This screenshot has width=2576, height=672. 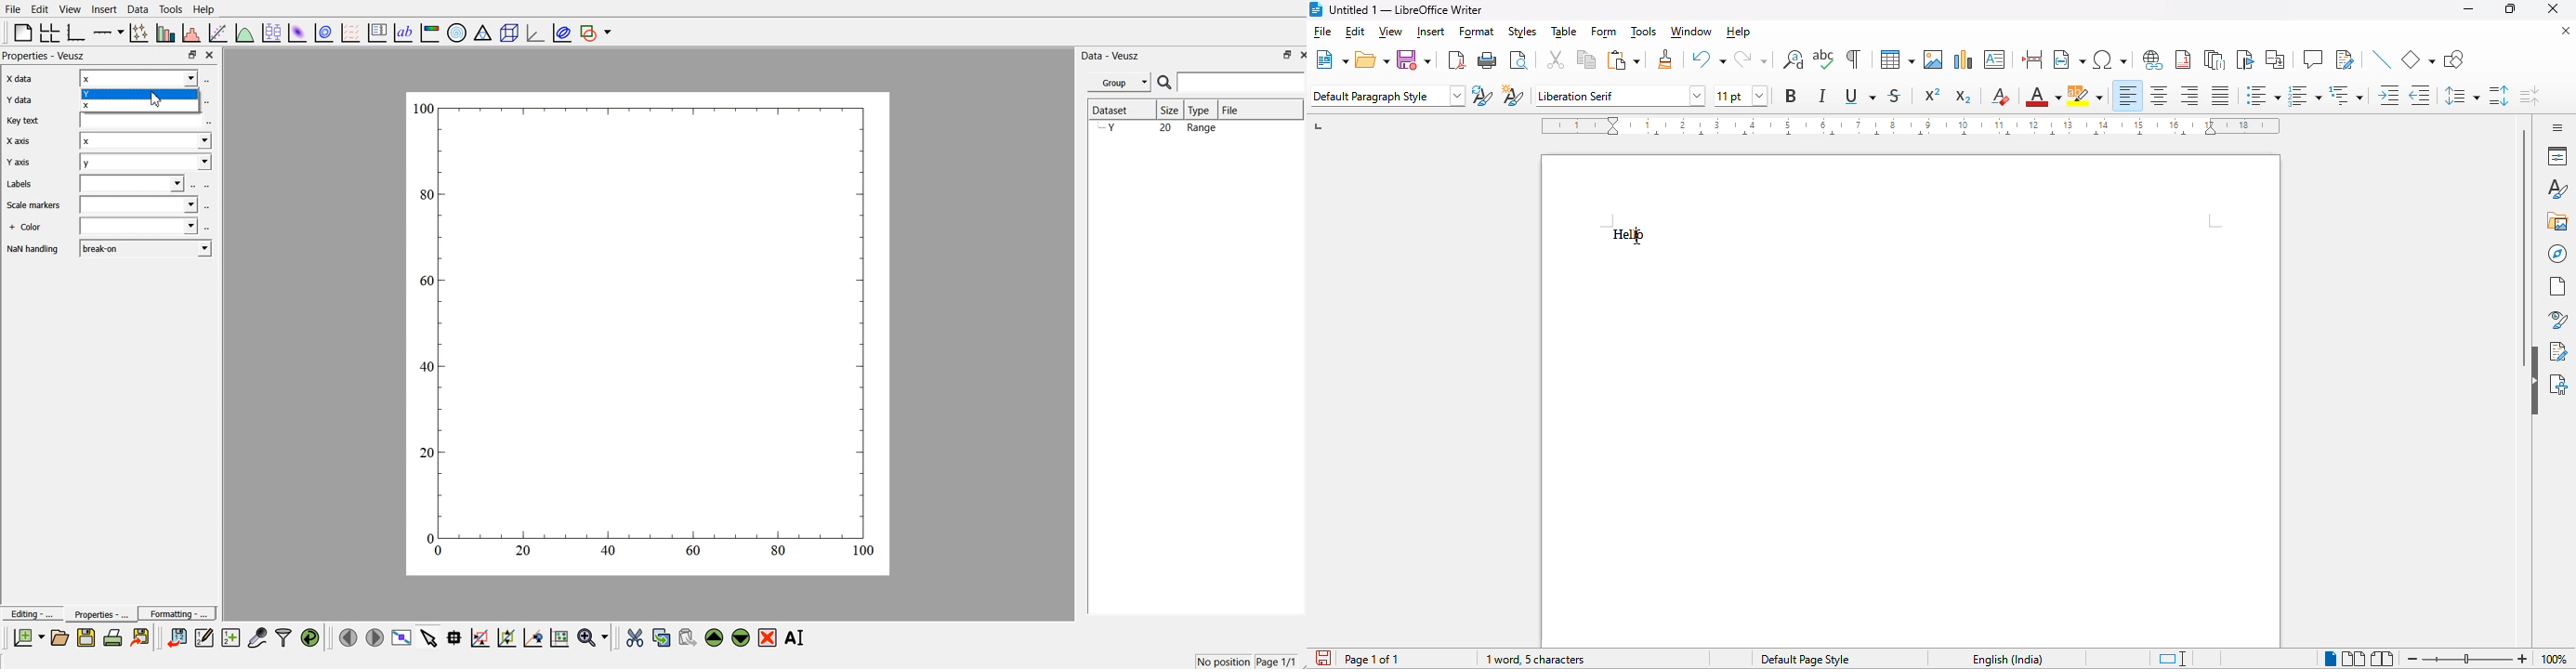 I want to click on default paragraph style, so click(x=1387, y=96).